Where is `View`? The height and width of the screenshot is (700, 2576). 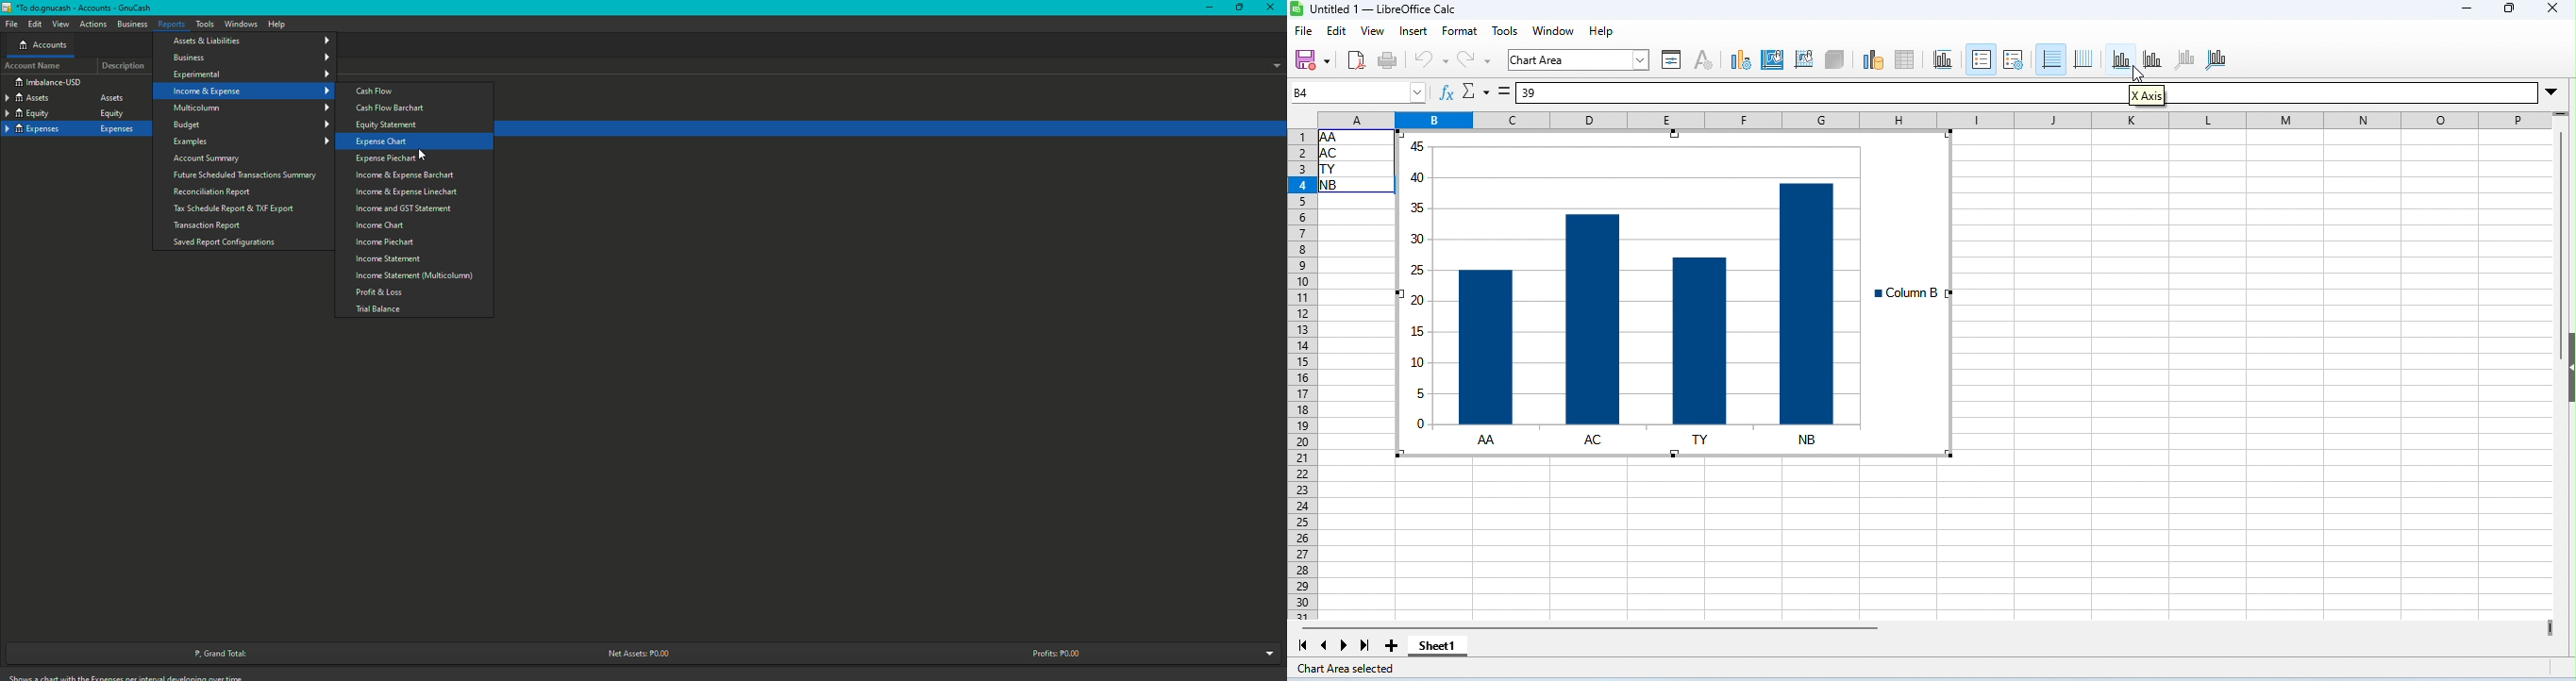 View is located at coordinates (60, 23).